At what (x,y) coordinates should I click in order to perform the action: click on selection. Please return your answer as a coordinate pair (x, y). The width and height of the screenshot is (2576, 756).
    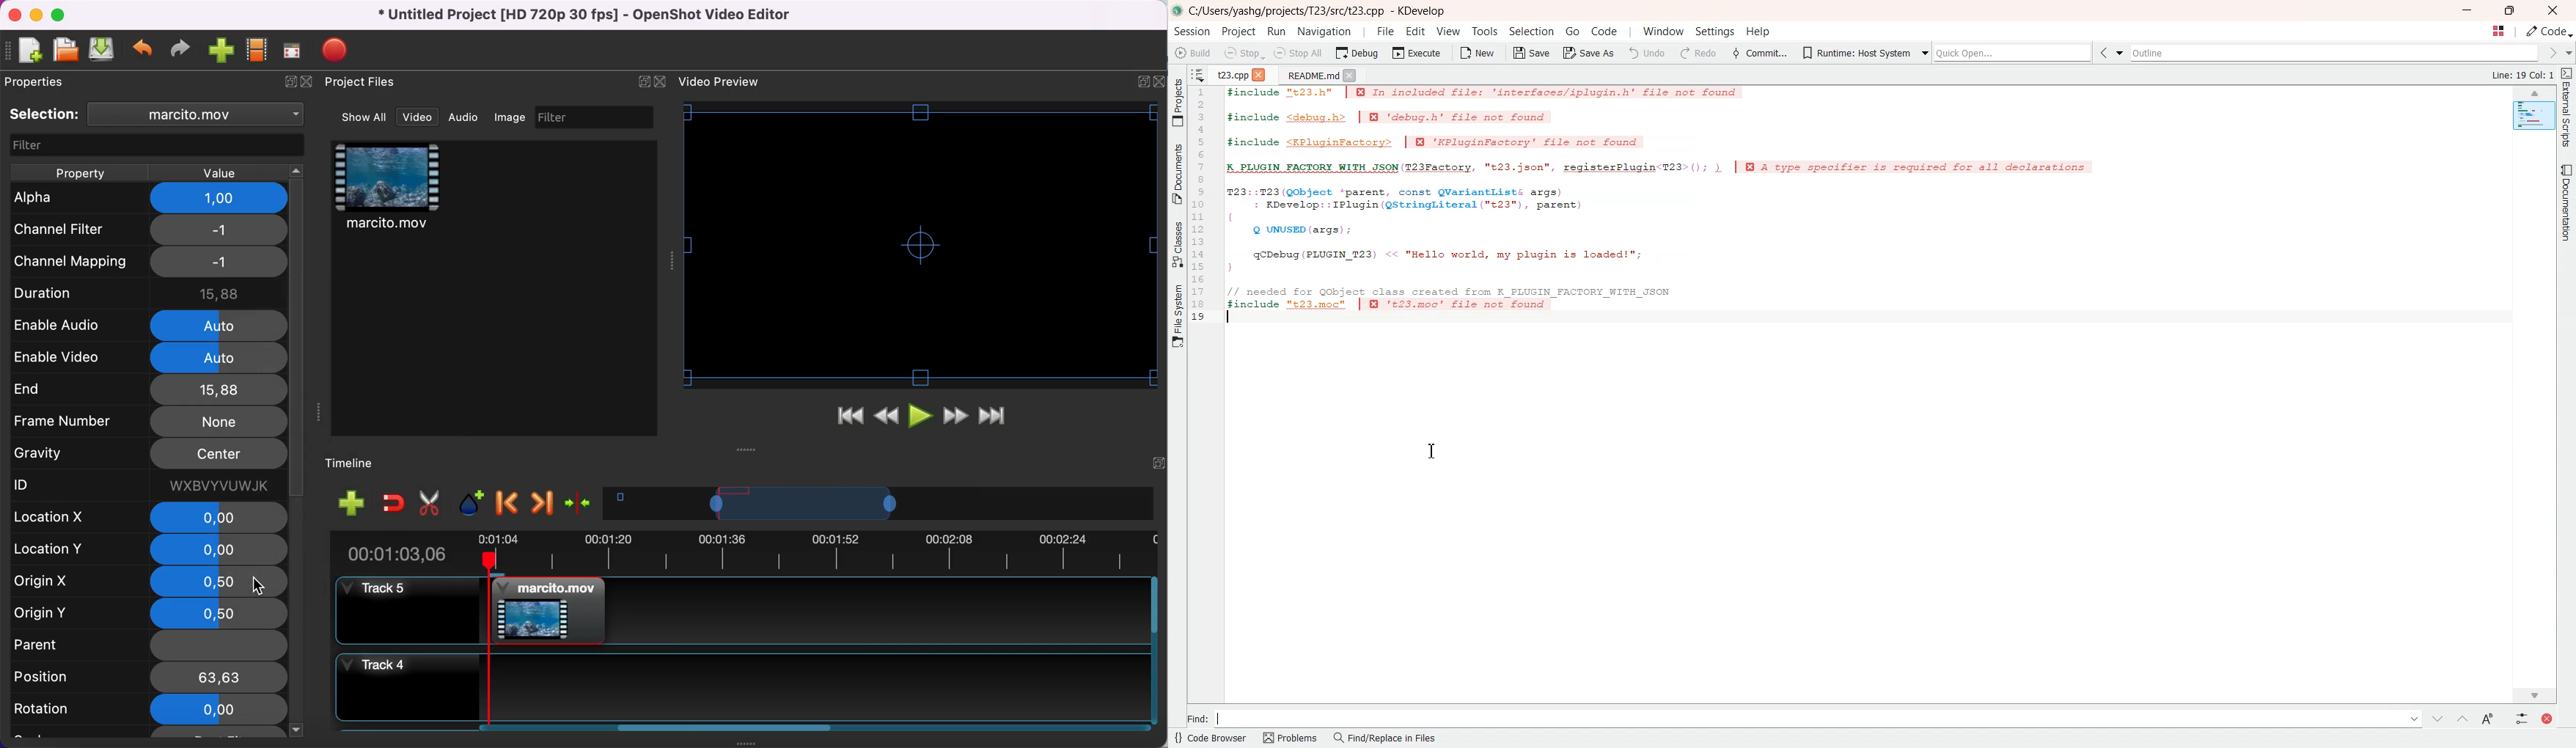
    Looking at the image, I should click on (45, 114).